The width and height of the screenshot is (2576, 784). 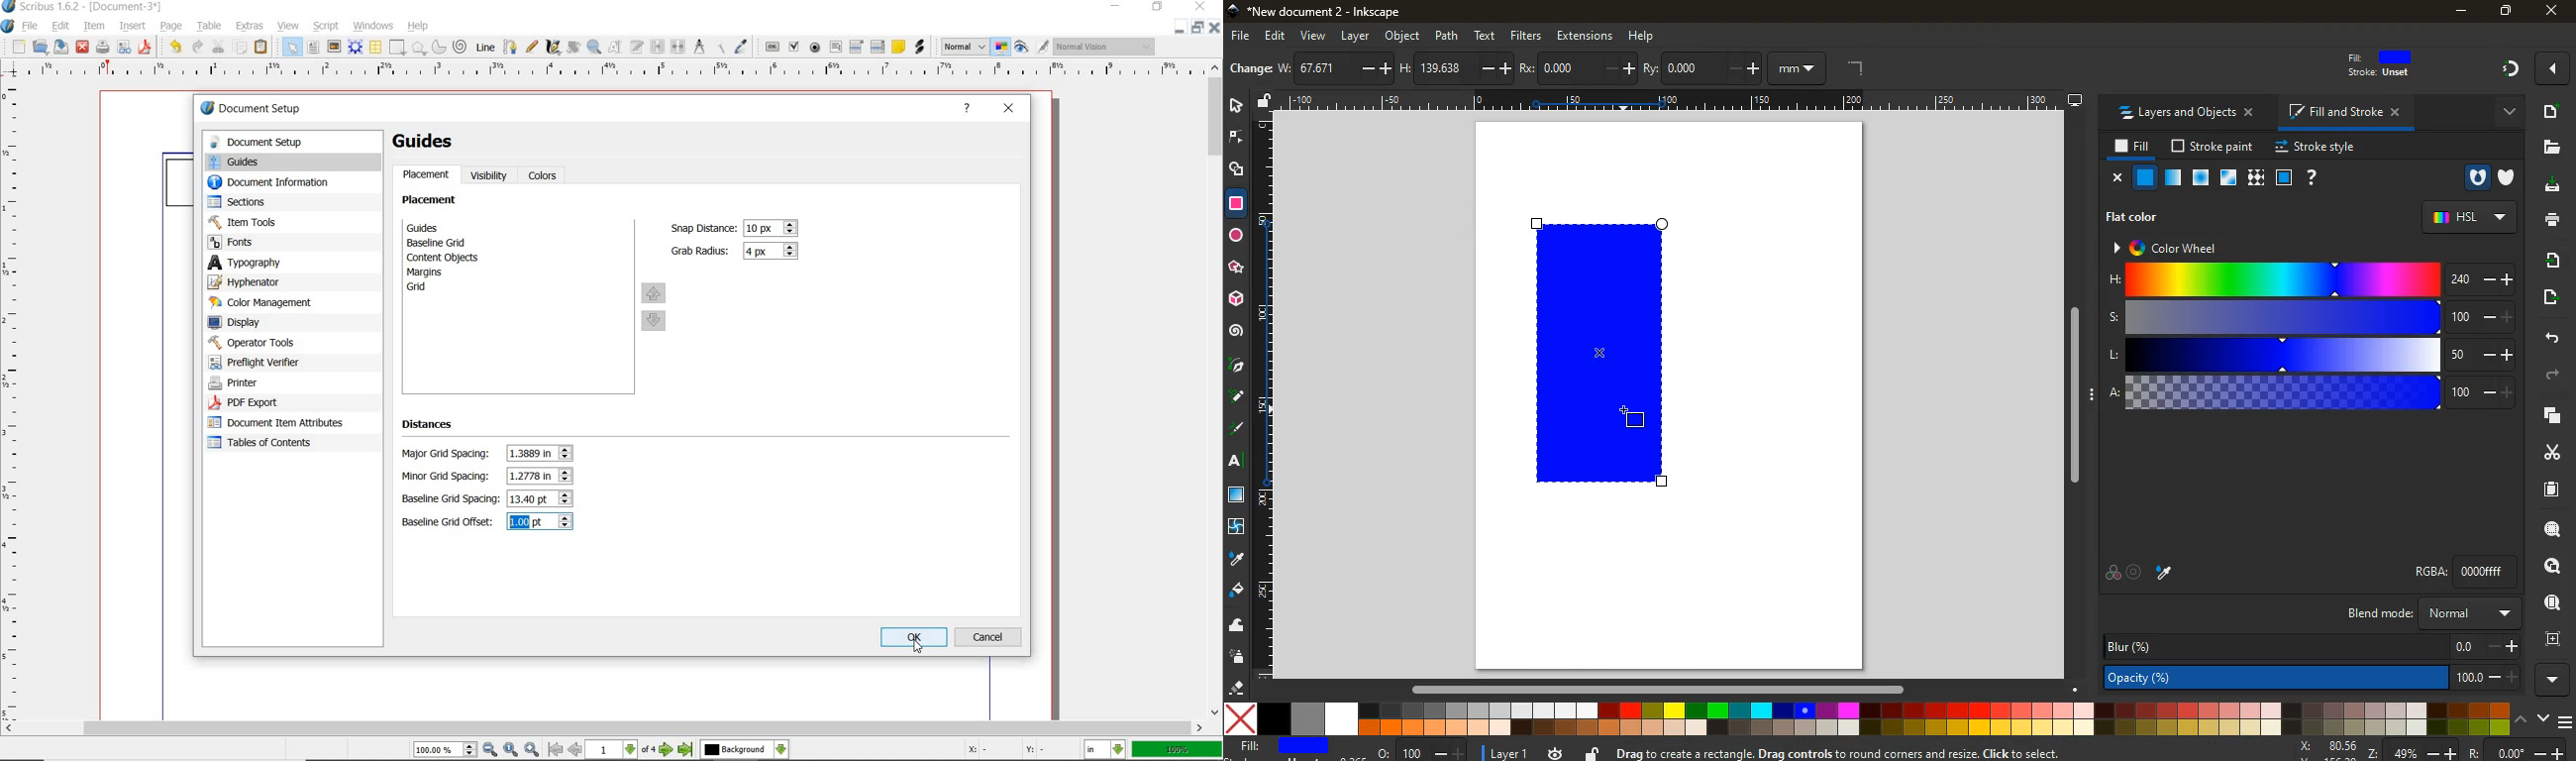 I want to click on fill, so click(x=1287, y=747).